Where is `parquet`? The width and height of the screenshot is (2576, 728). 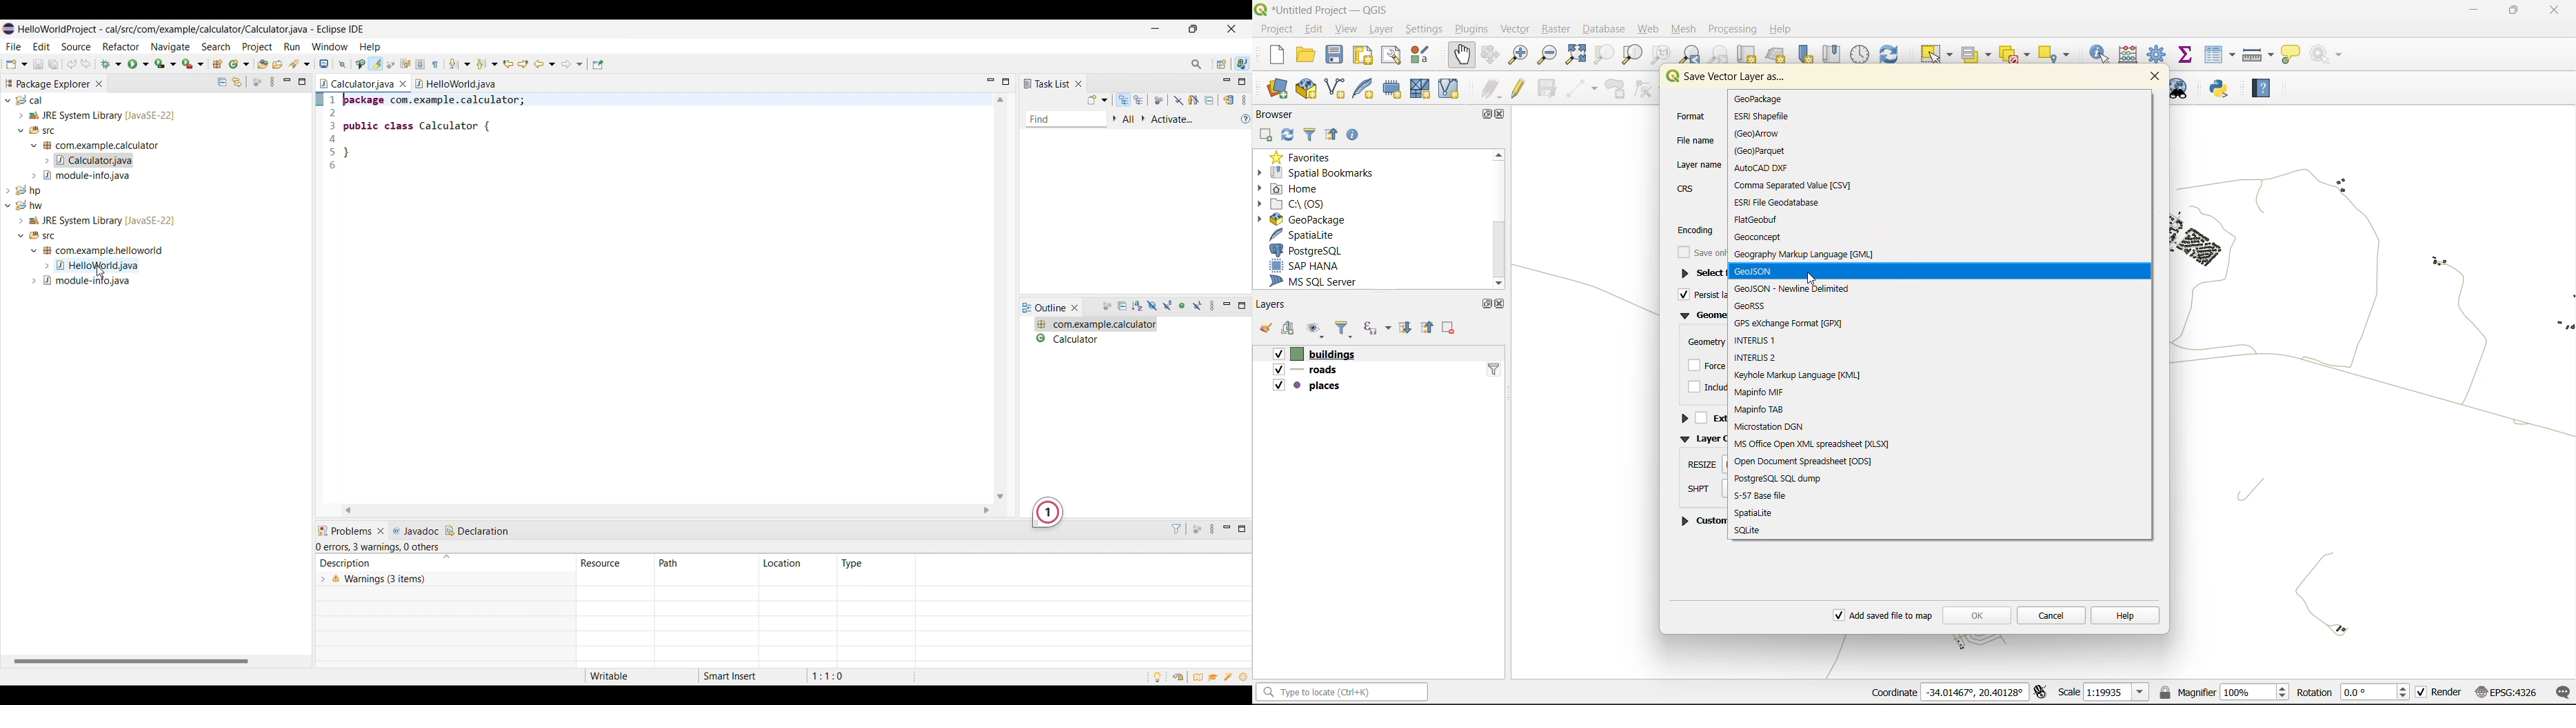 parquet is located at coordinates (1762, 152).